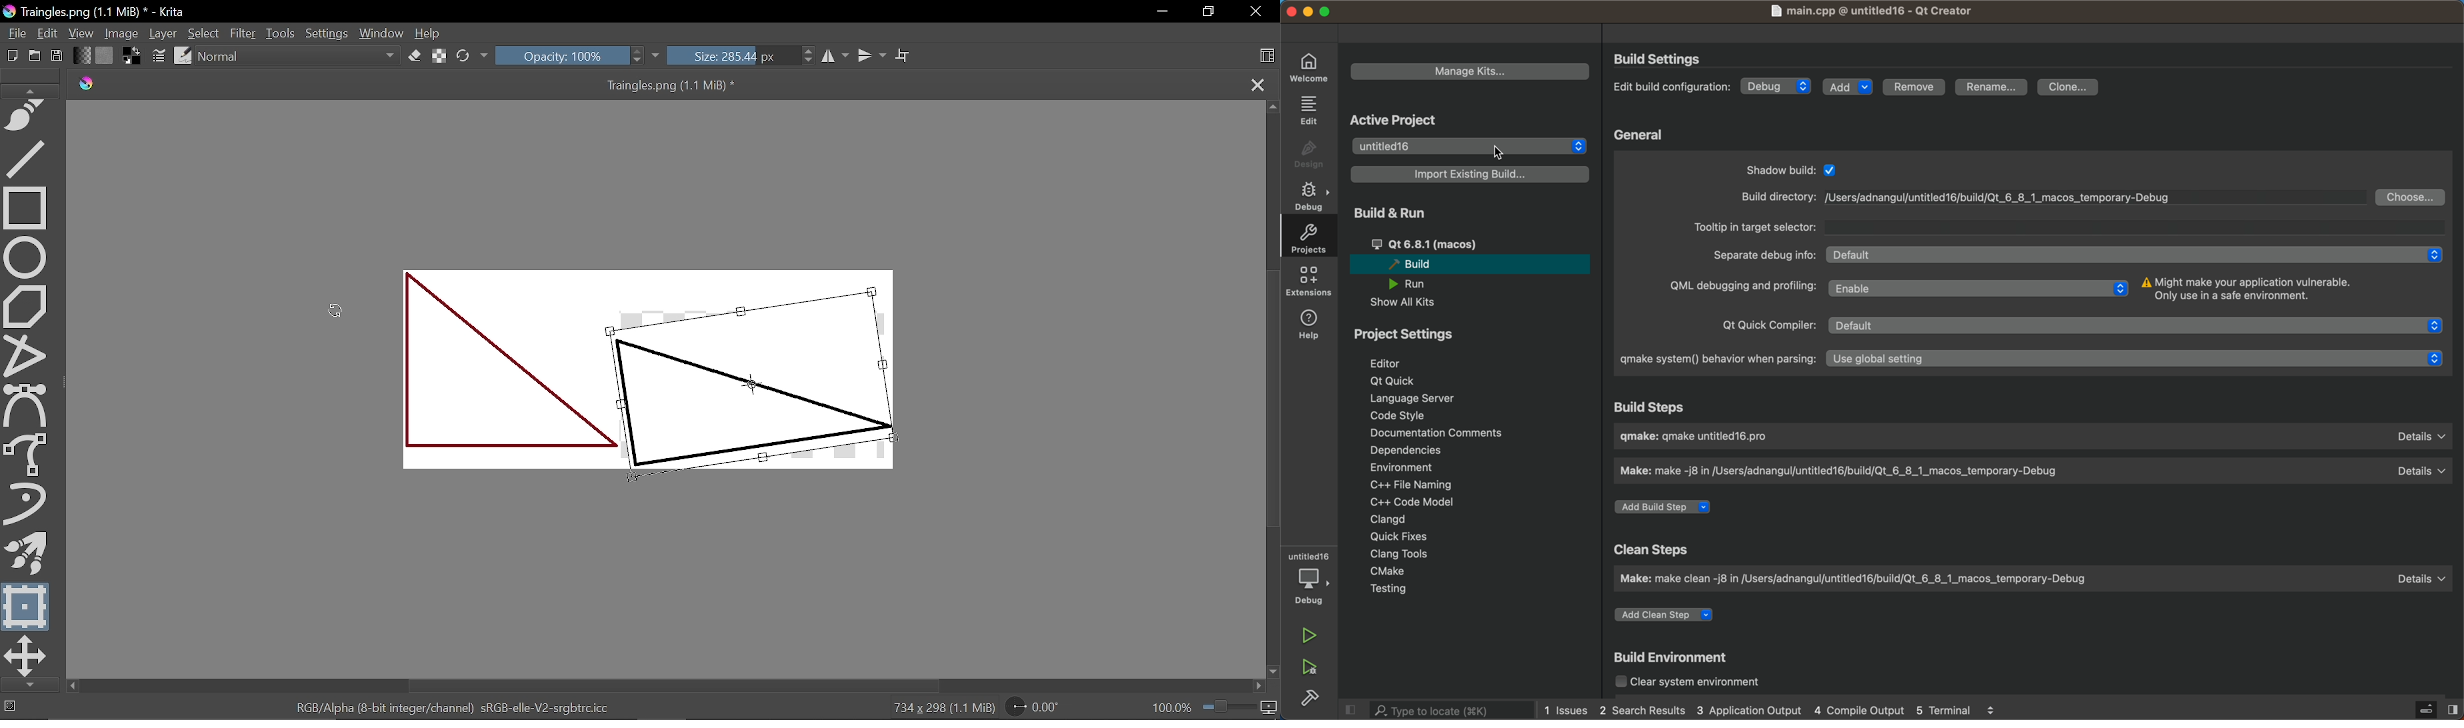 The width and height of the screenshot is (2464, 728). What do you see at coordinates (1158, 11) in the screenshot?
I see `Minimize` at bounding box center [1158, 11].